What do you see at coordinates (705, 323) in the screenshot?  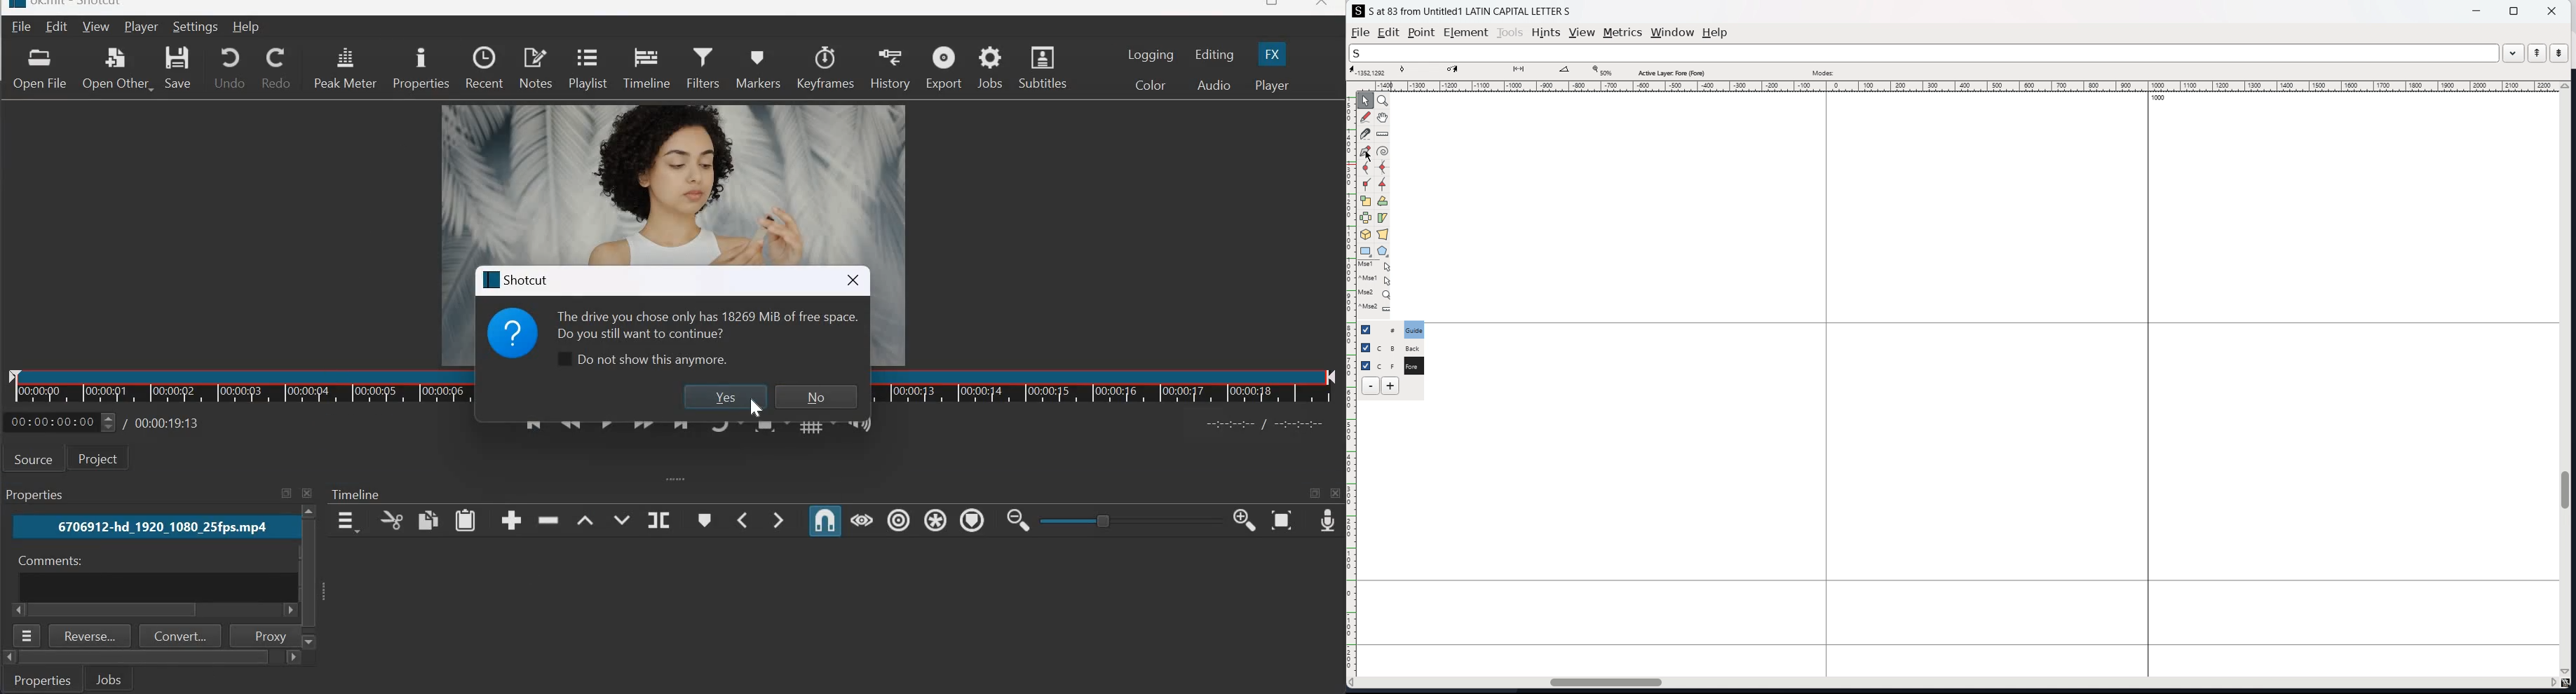 I see `message` at bounding box center [705, 323].